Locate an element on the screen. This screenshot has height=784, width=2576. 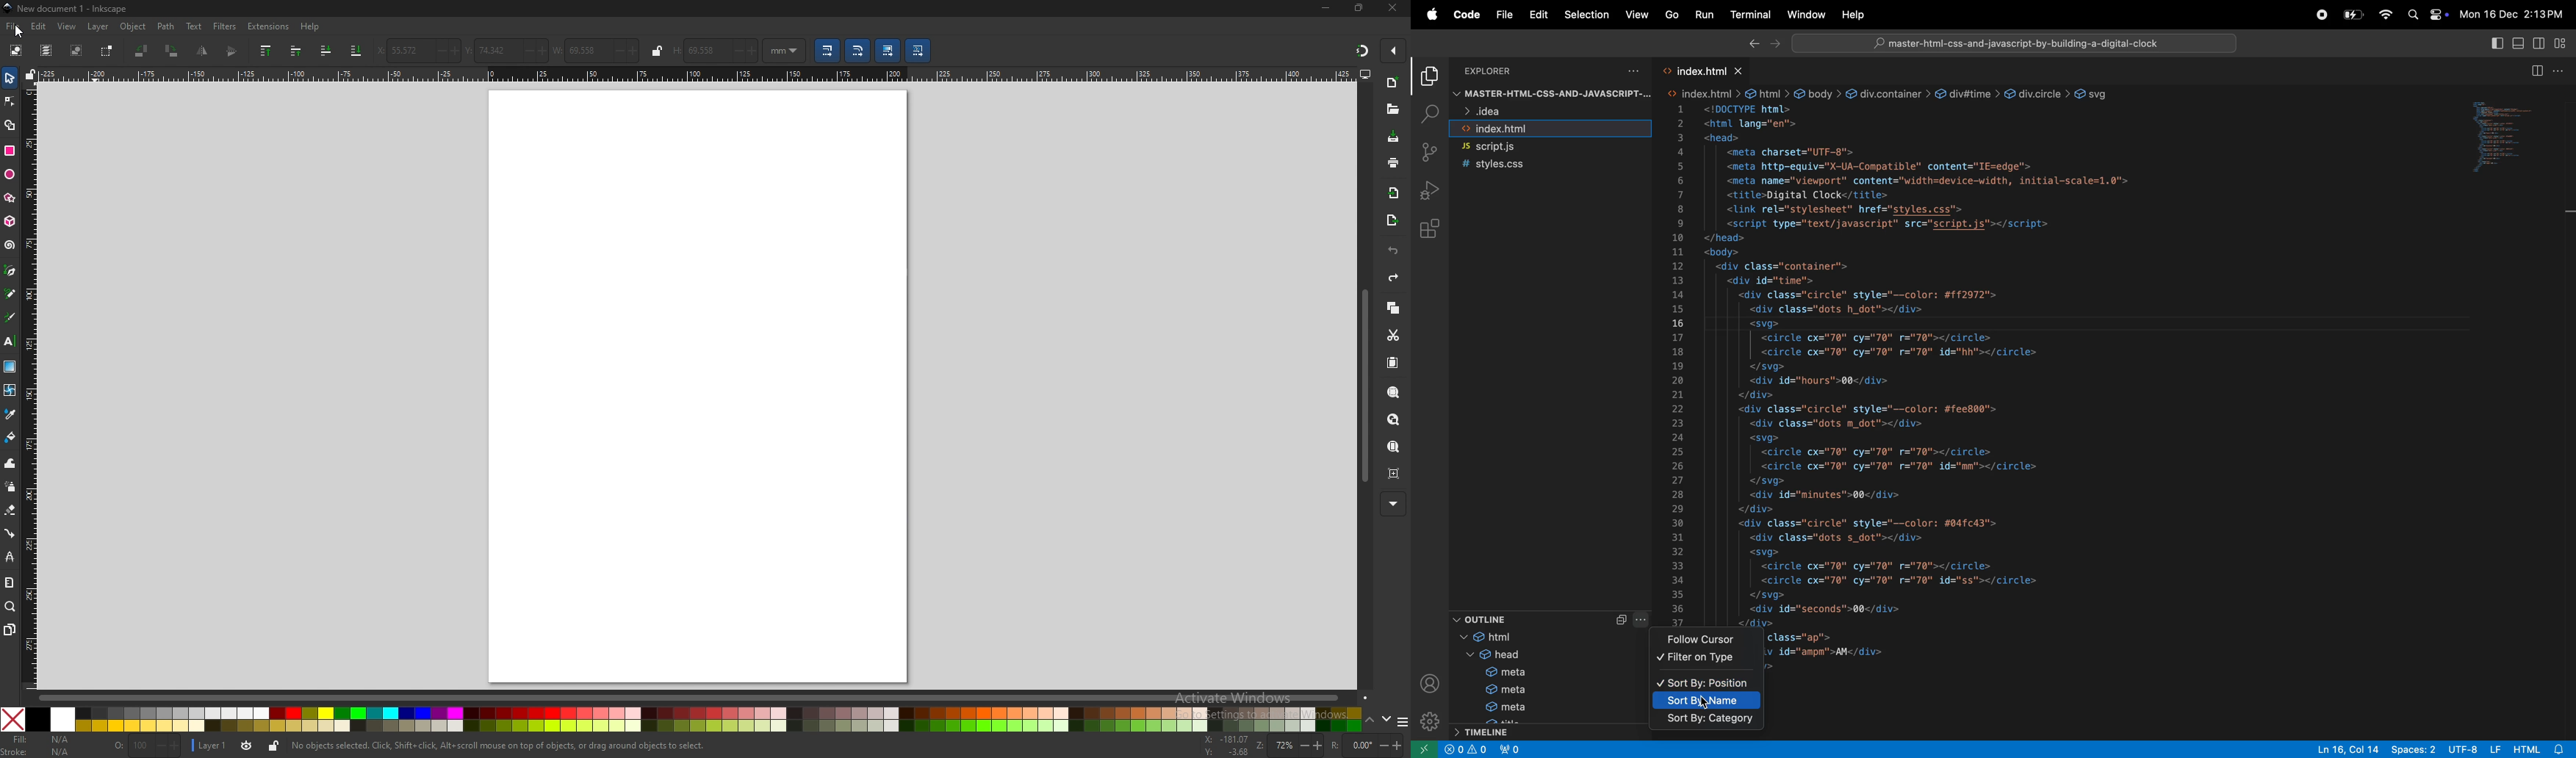
follow cursor is located at coordinates (1715, 638).